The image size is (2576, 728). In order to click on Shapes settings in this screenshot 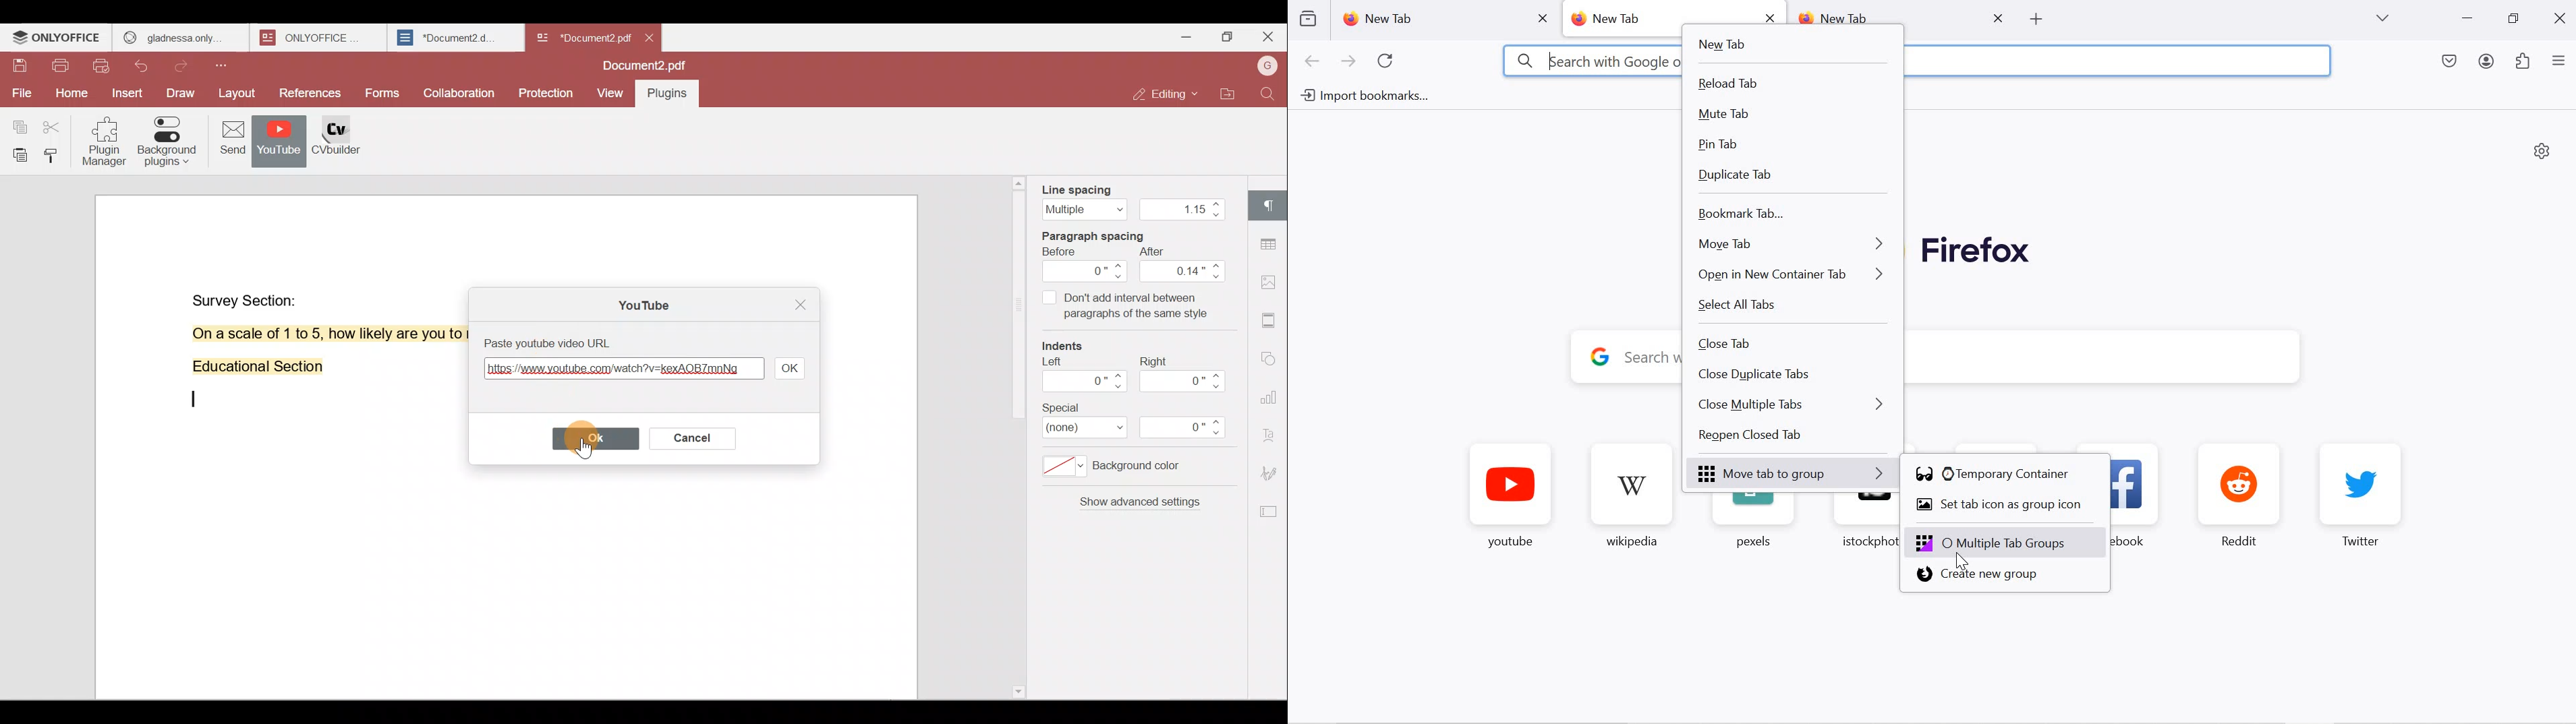, I will do `click(1270, 355)`.